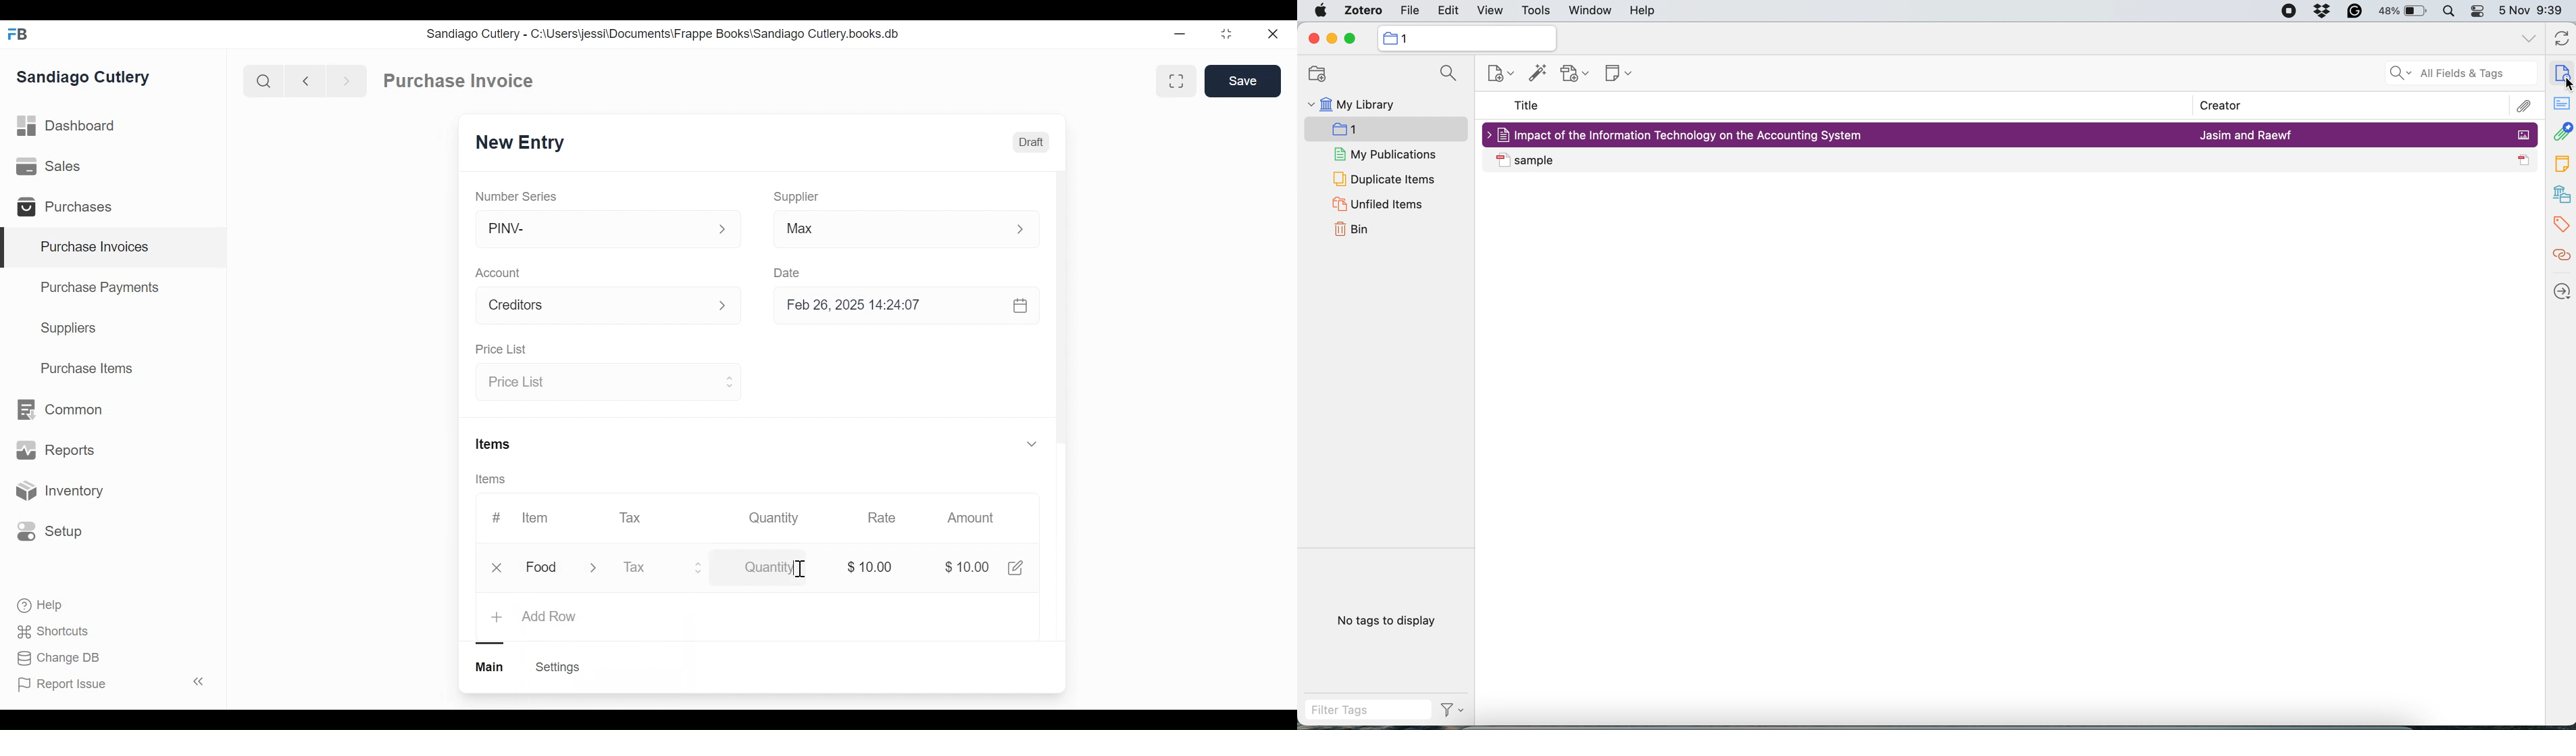 This screenshot has width=2576, height=756. Describe the element at coordinates (1407, 39) in the screenshot. I see `1` at that location.